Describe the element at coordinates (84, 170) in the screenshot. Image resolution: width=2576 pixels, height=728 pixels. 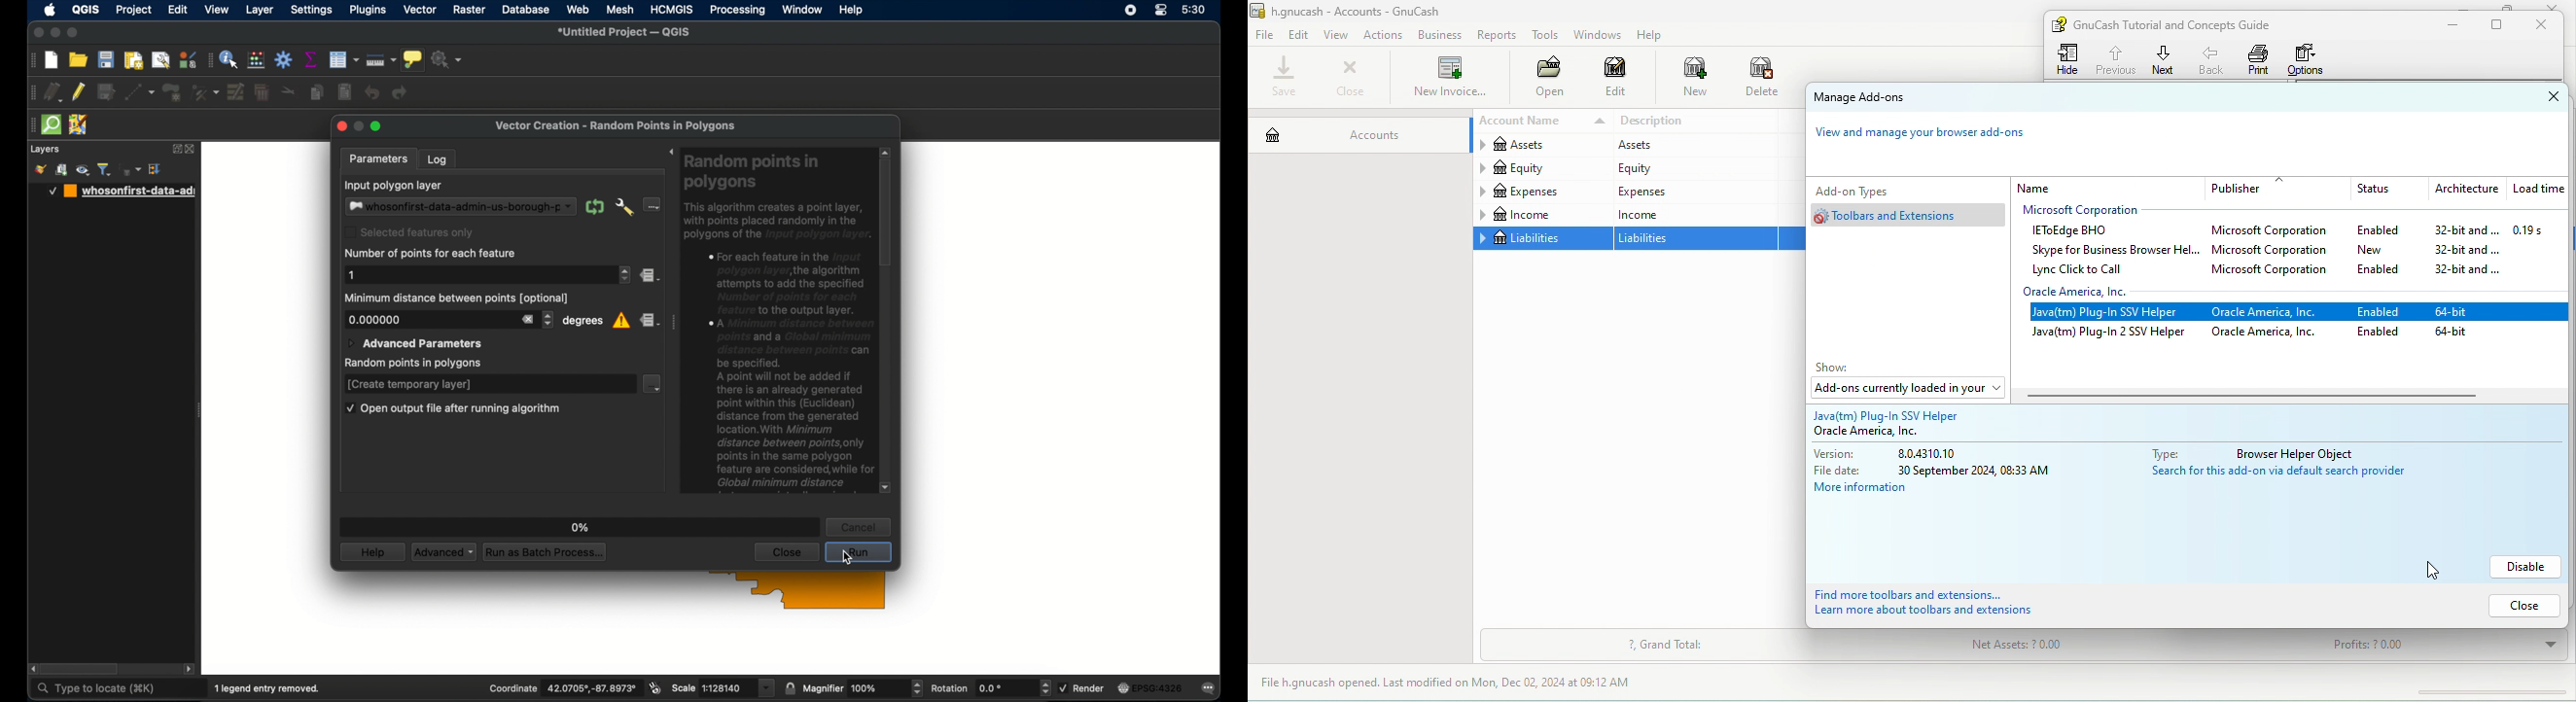
I see `manage map theme` at that location.